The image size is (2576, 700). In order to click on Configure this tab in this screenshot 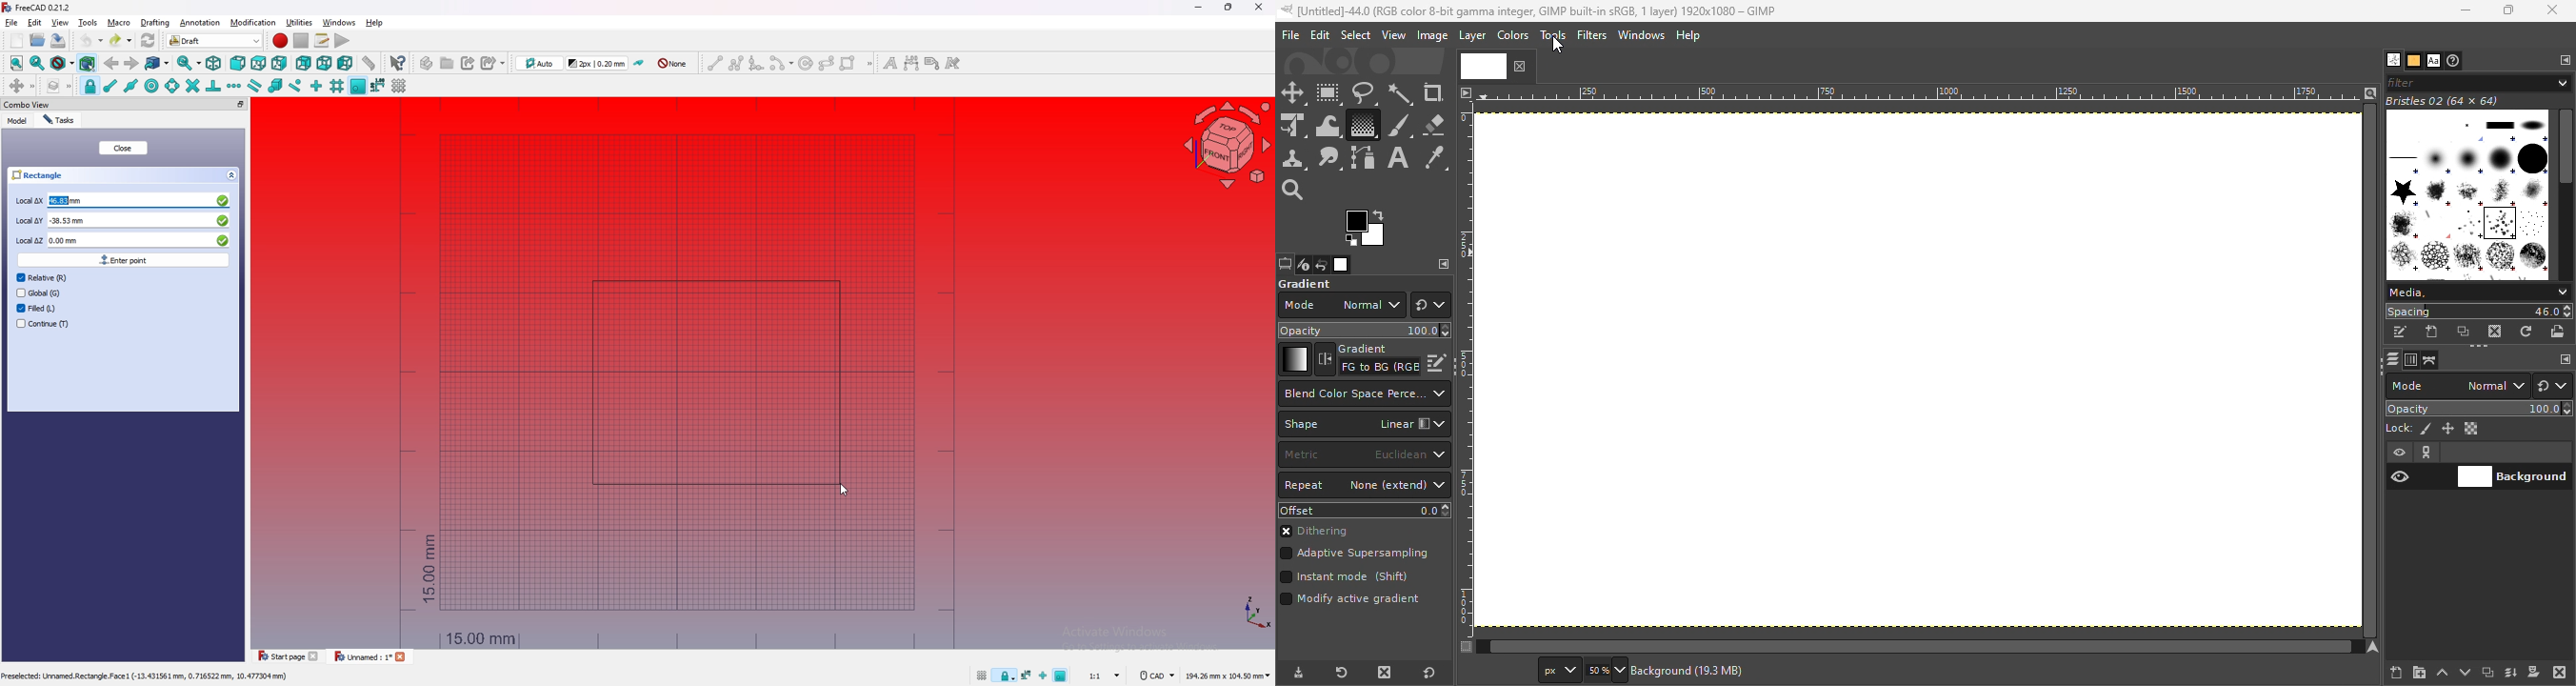, I will do `click(1444, 264)`.